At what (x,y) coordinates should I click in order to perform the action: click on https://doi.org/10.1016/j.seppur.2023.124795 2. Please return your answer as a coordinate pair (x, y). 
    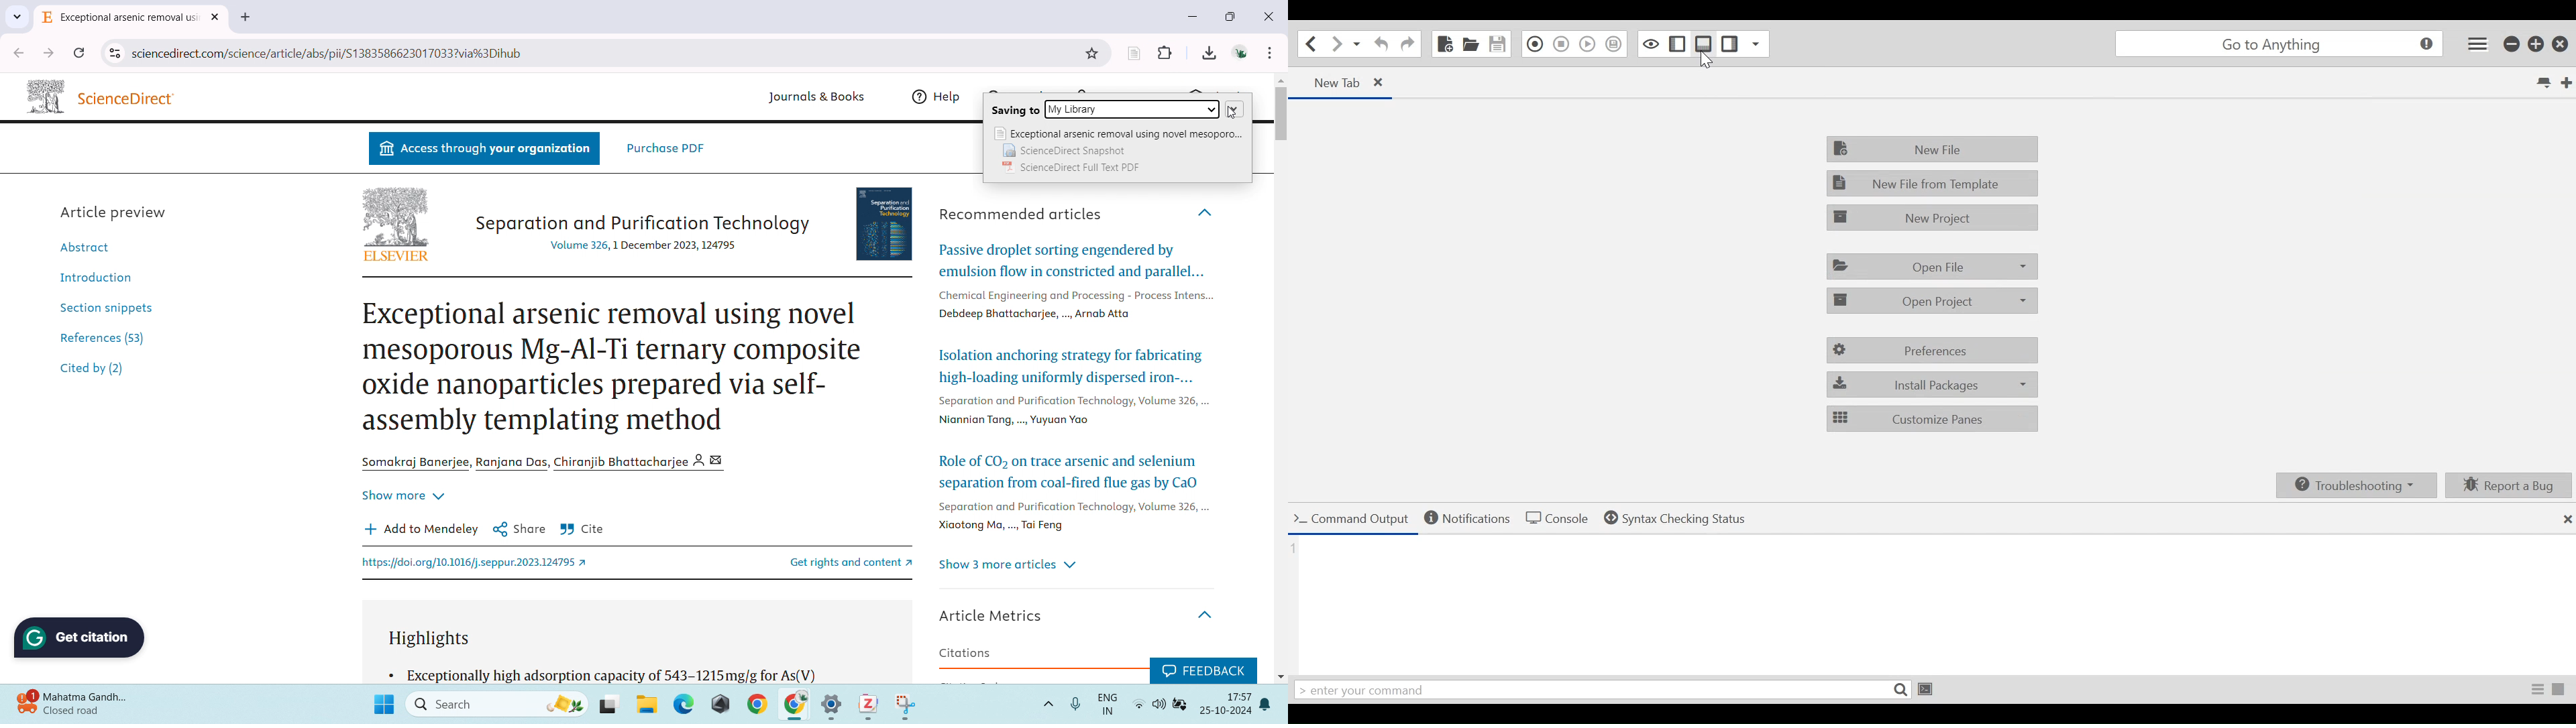
    Looking at the image, I should click on (478, 564).